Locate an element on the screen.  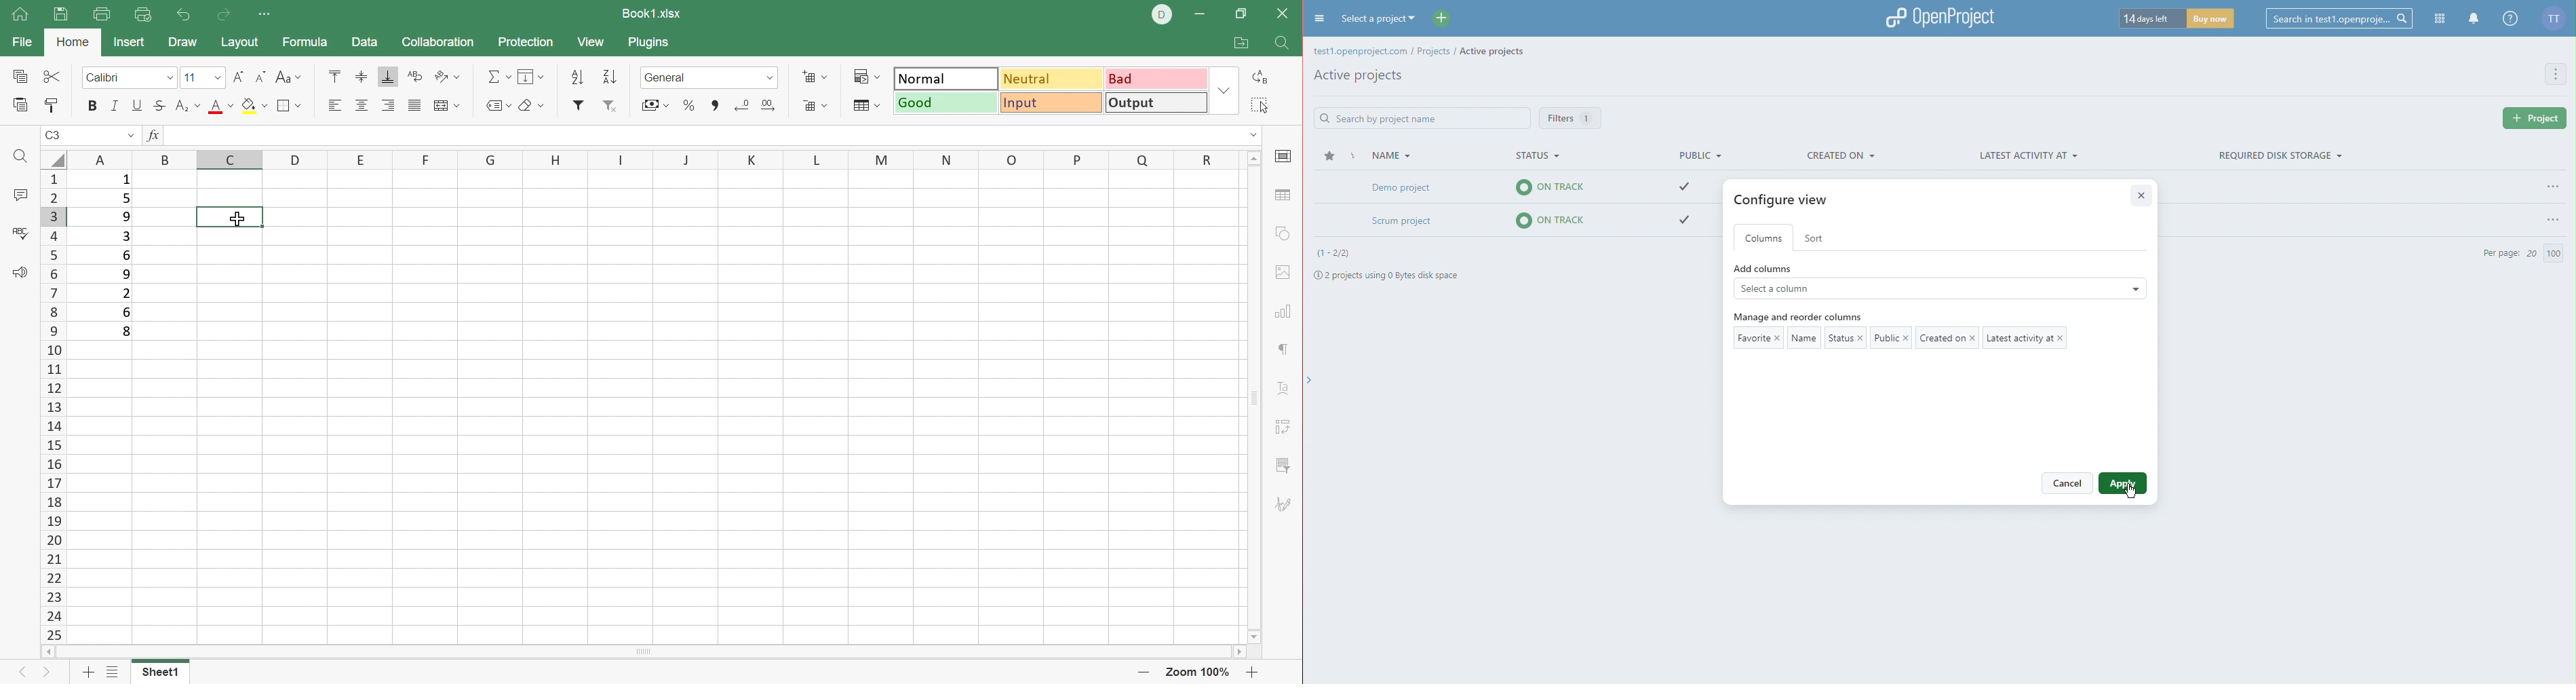
Paste is located at coordinates (20, 106).